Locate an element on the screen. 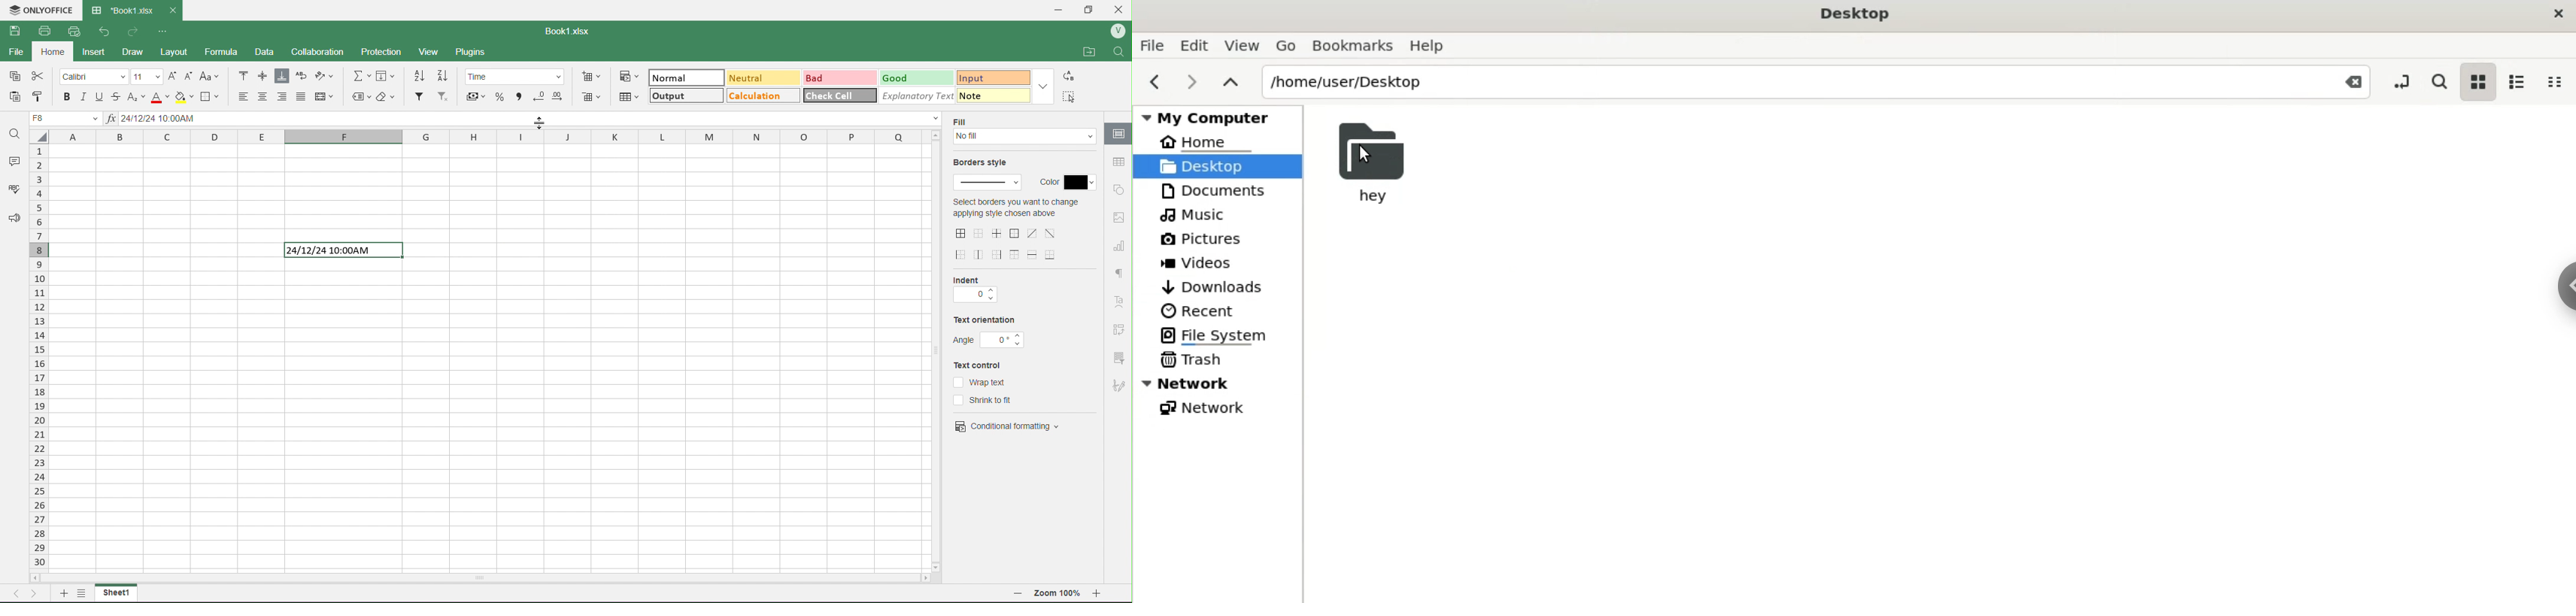  fill is located at coordinates (964, 121).